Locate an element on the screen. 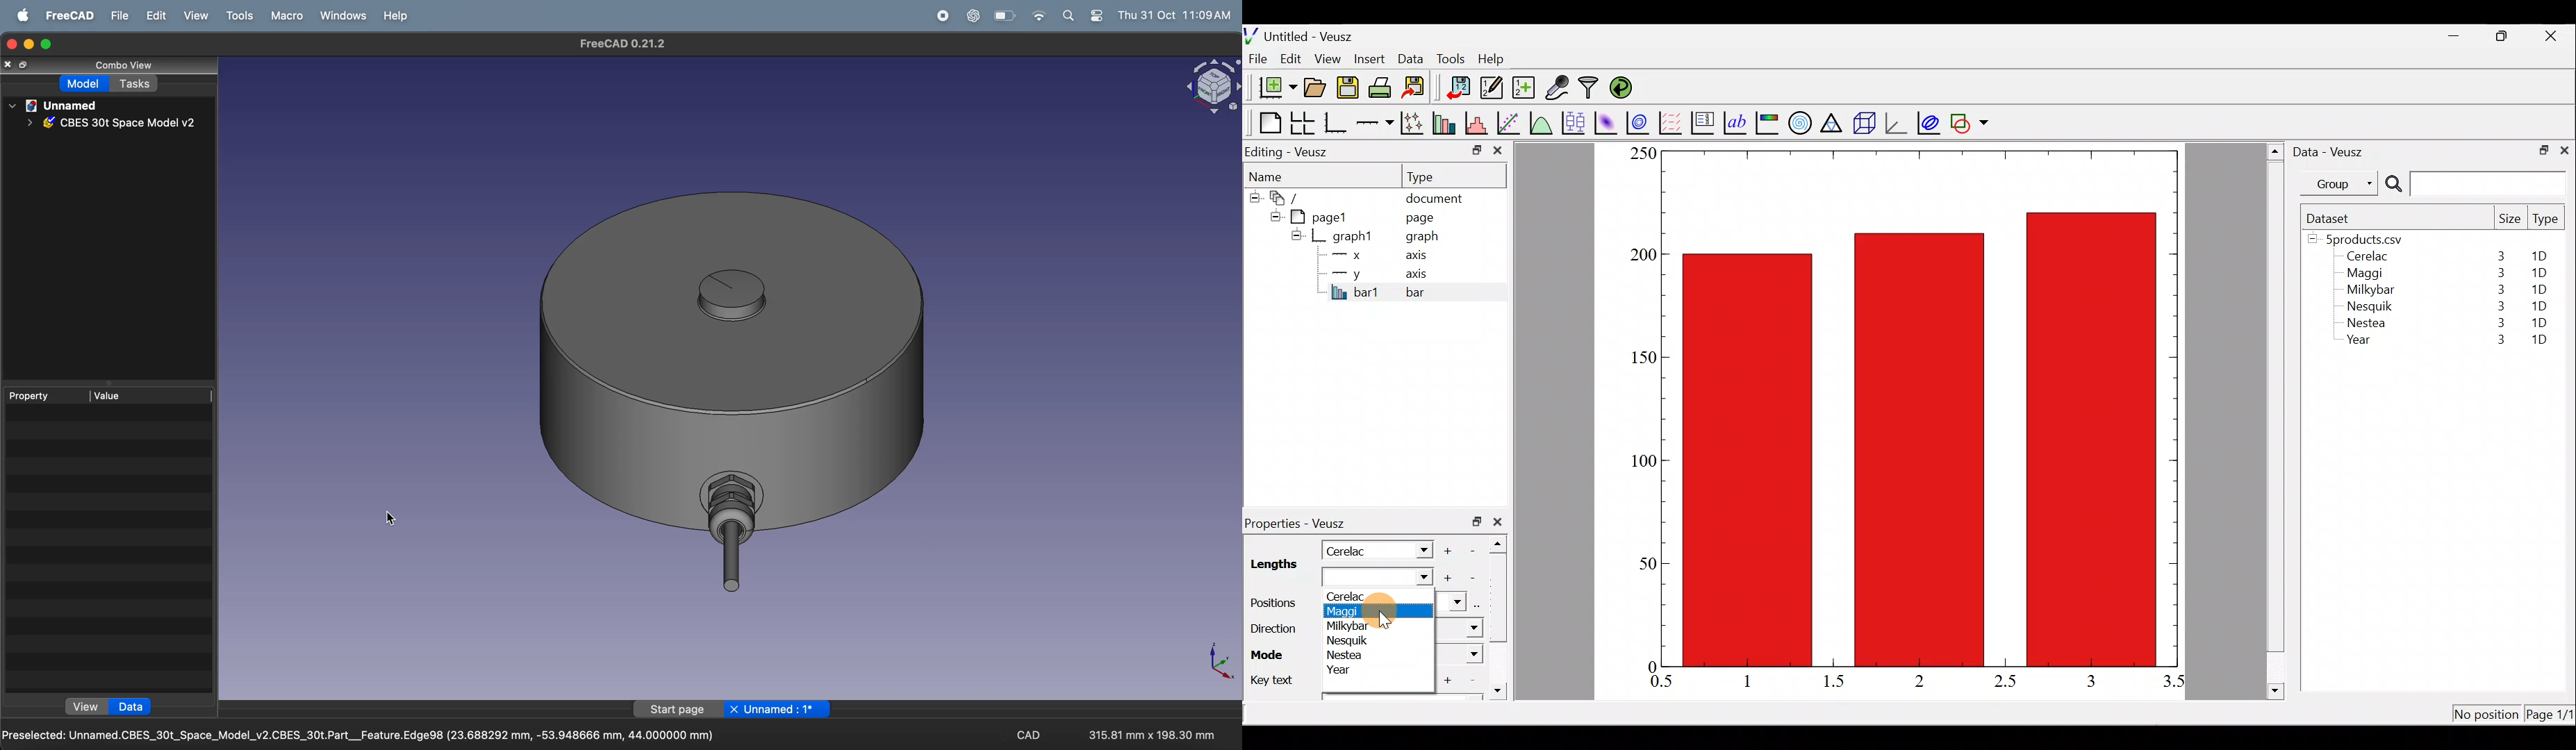 Image resolution: width=2576 pixels, height=756 pixels. 100 is located at coordinates (1640, 463).